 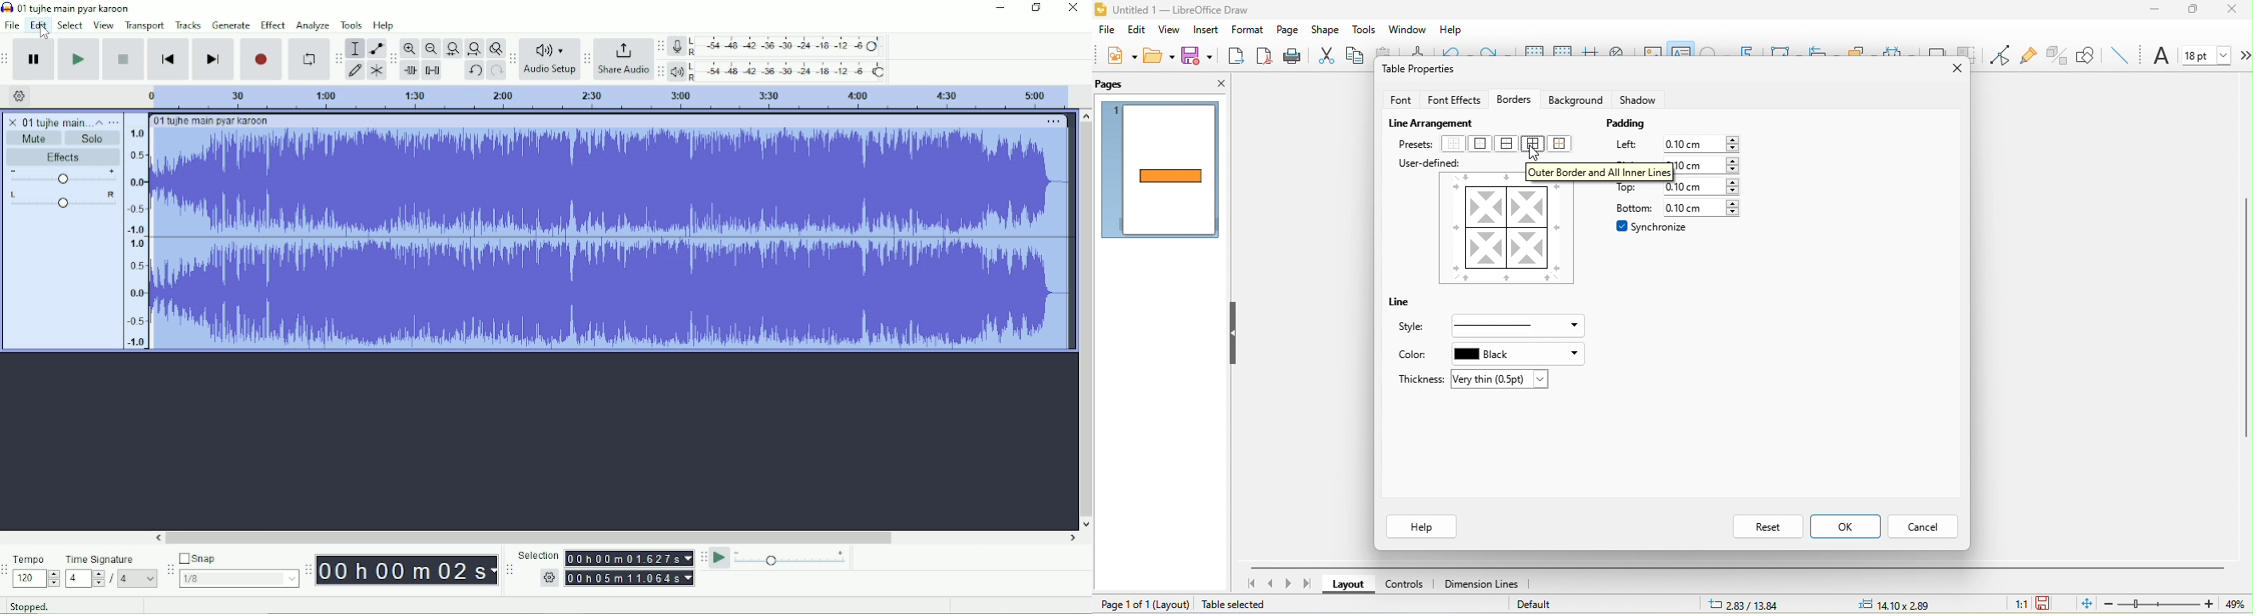 What do you see at coordinates (1625, 146) in the screenshot?
I see `left` at bounding box center [1625, 146].